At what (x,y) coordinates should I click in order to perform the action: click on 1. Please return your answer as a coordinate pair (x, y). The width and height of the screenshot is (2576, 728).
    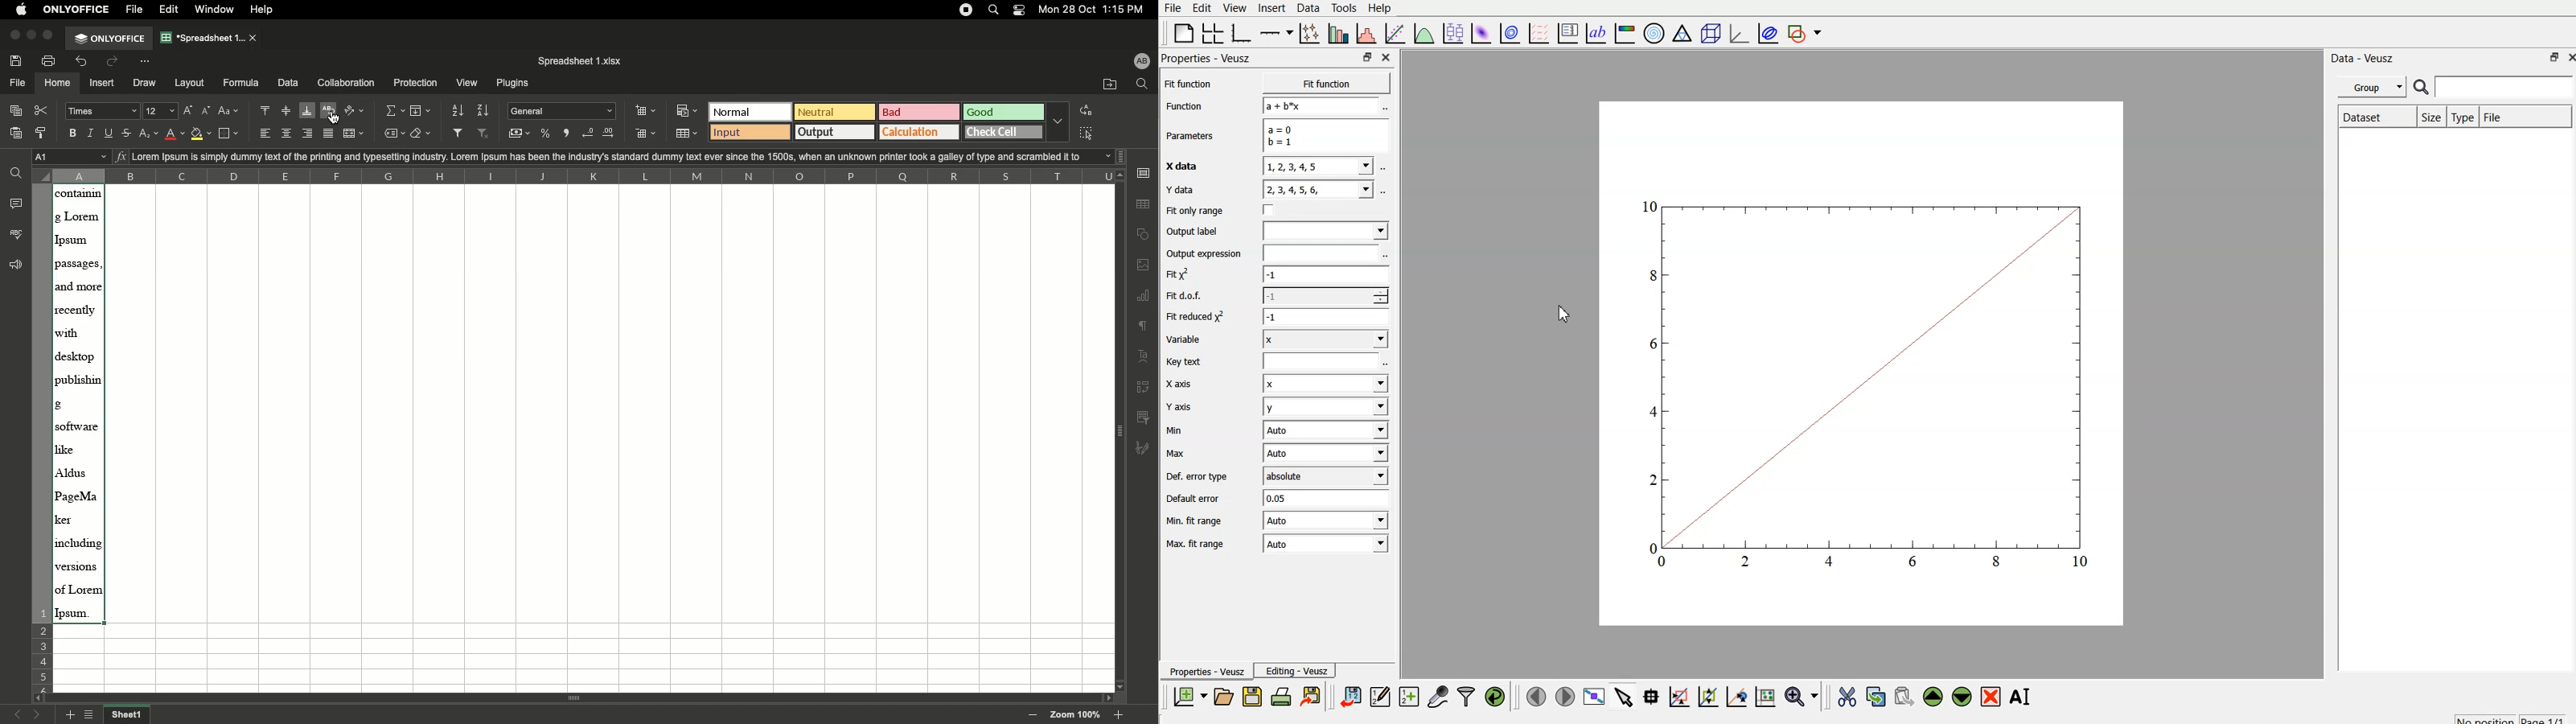
    Looking at the image, I should click on (1324, 318).